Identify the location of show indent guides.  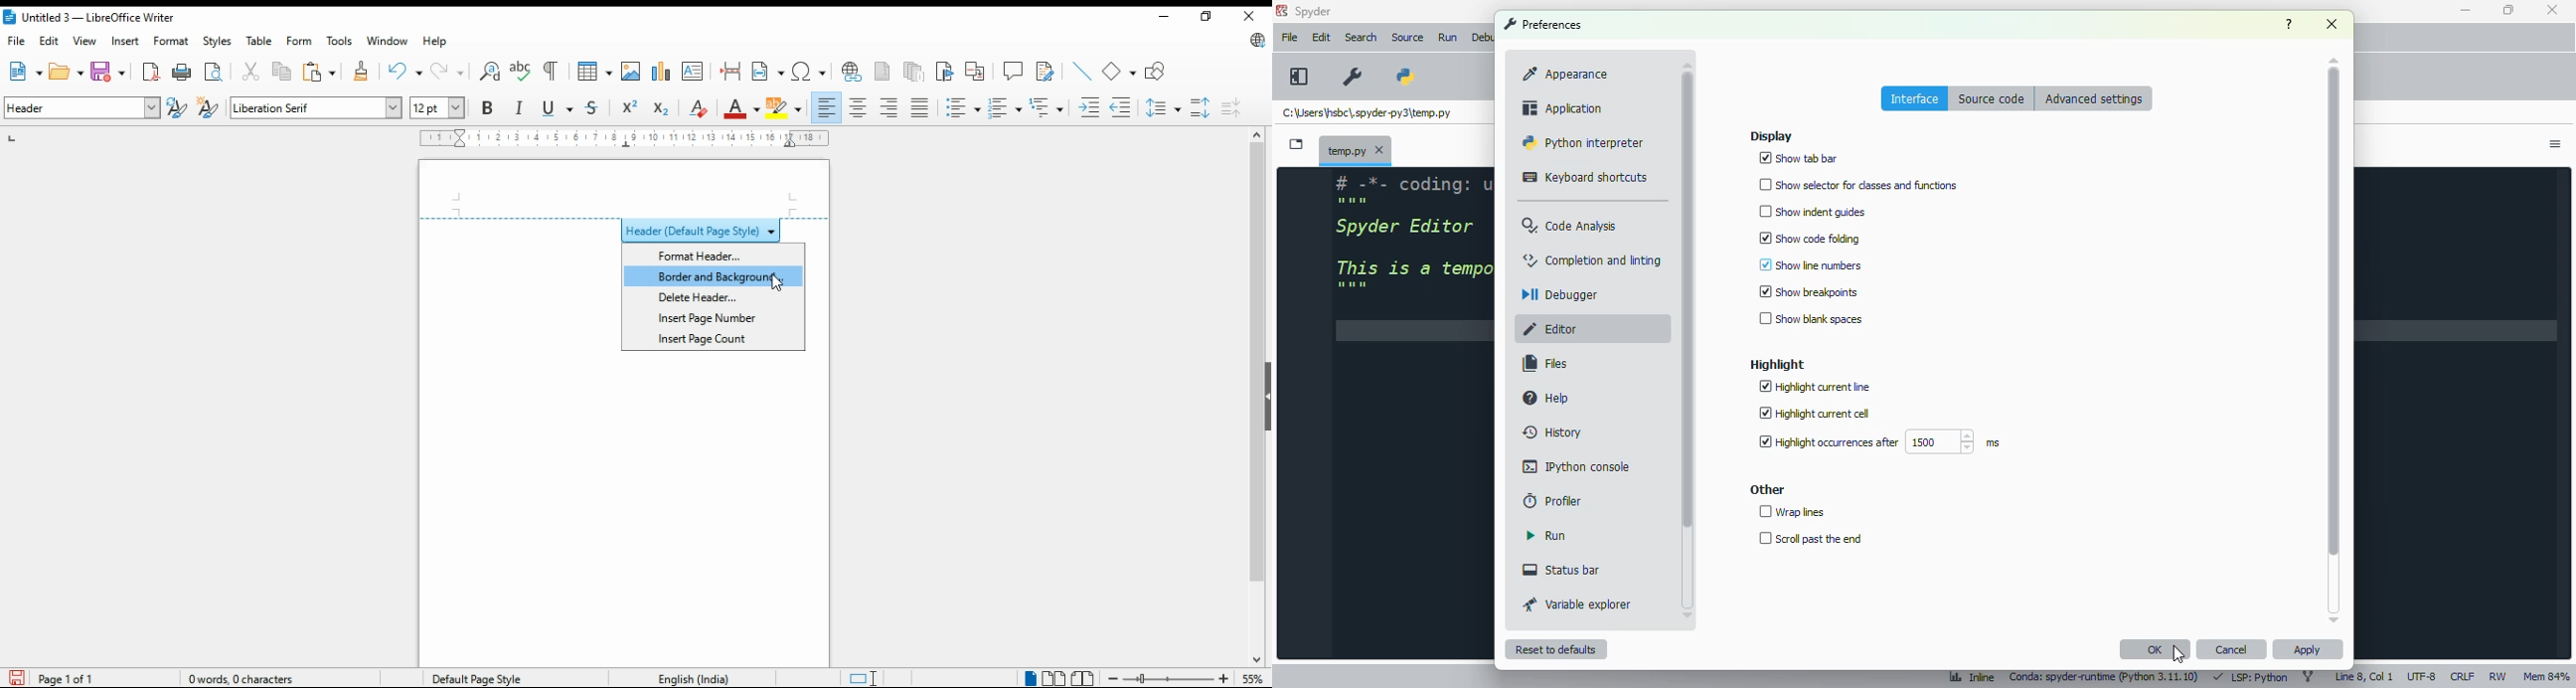
(1812, 212).